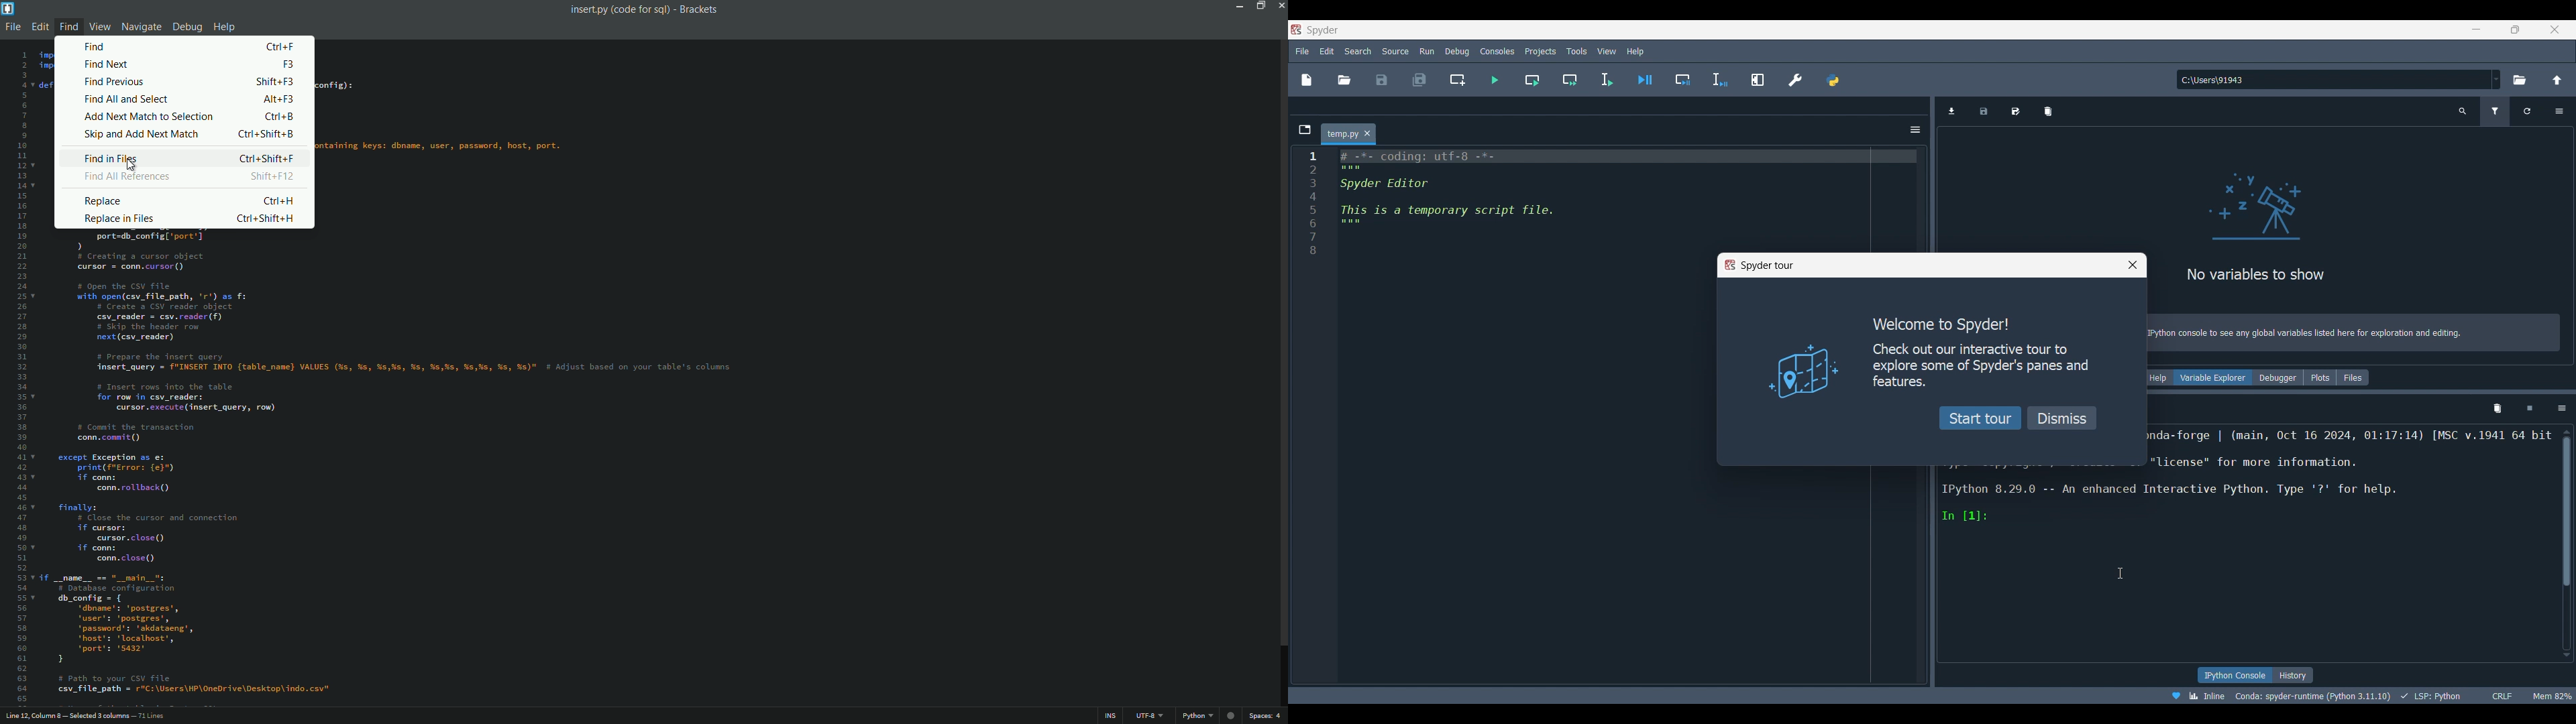 The height and width of the screenshot is (728, 2576). I want to click on PYTHONPATH manager, so click(1834, 80).